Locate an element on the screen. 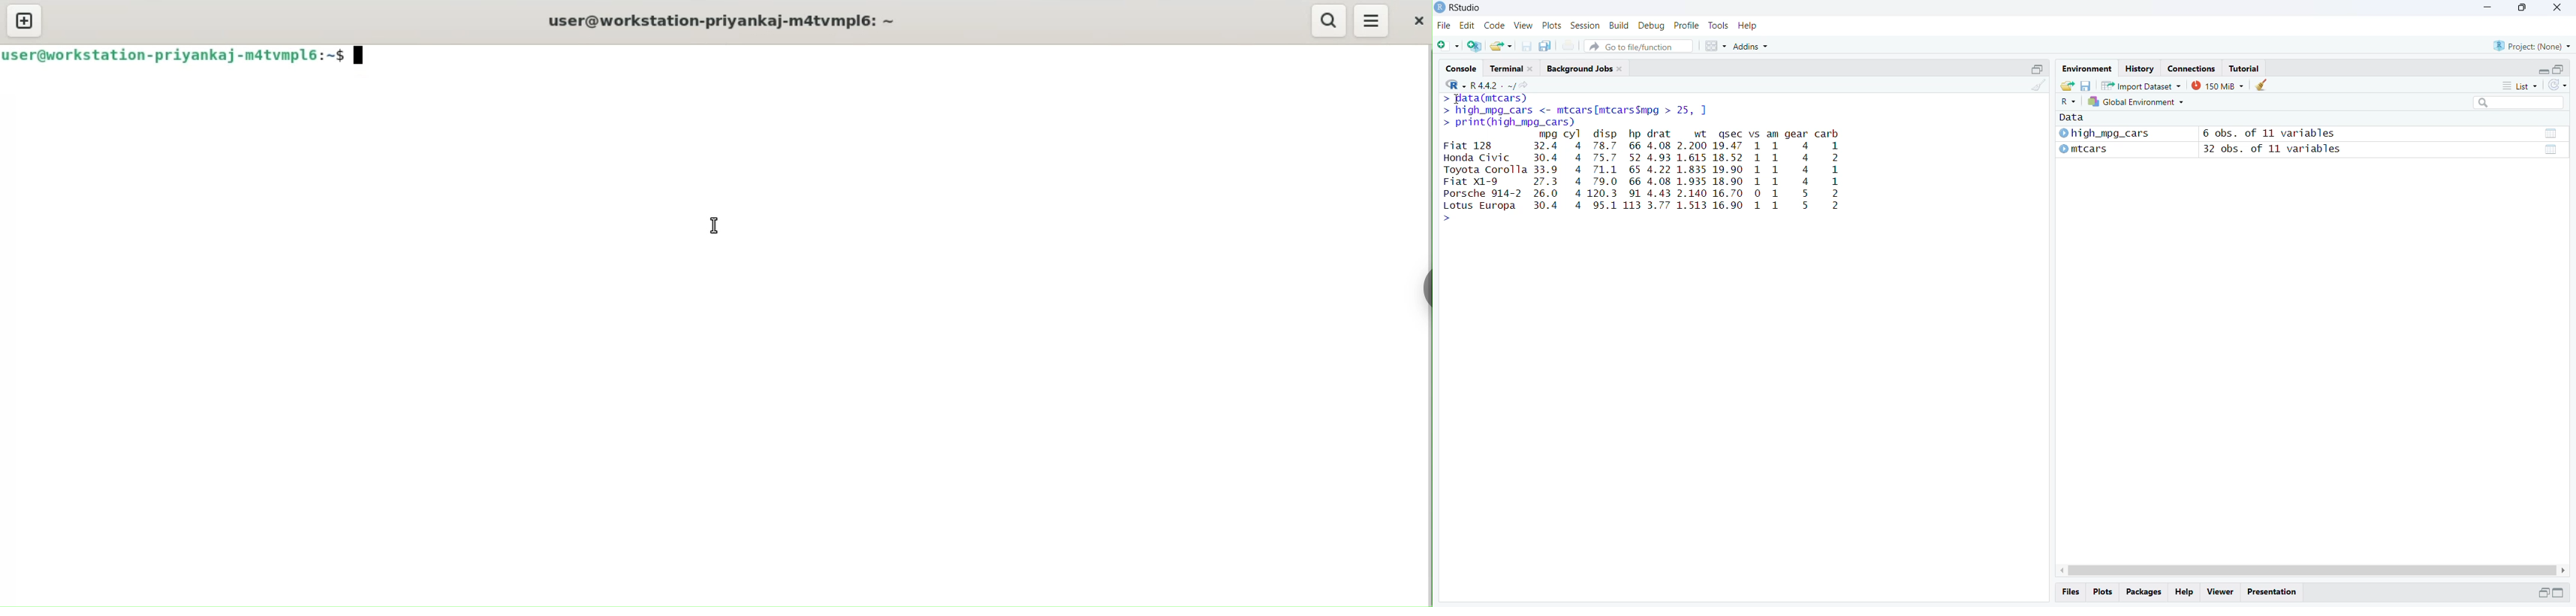 This screenshot has width=2576, height=616. minimize is located at coordinates (2543, 594).